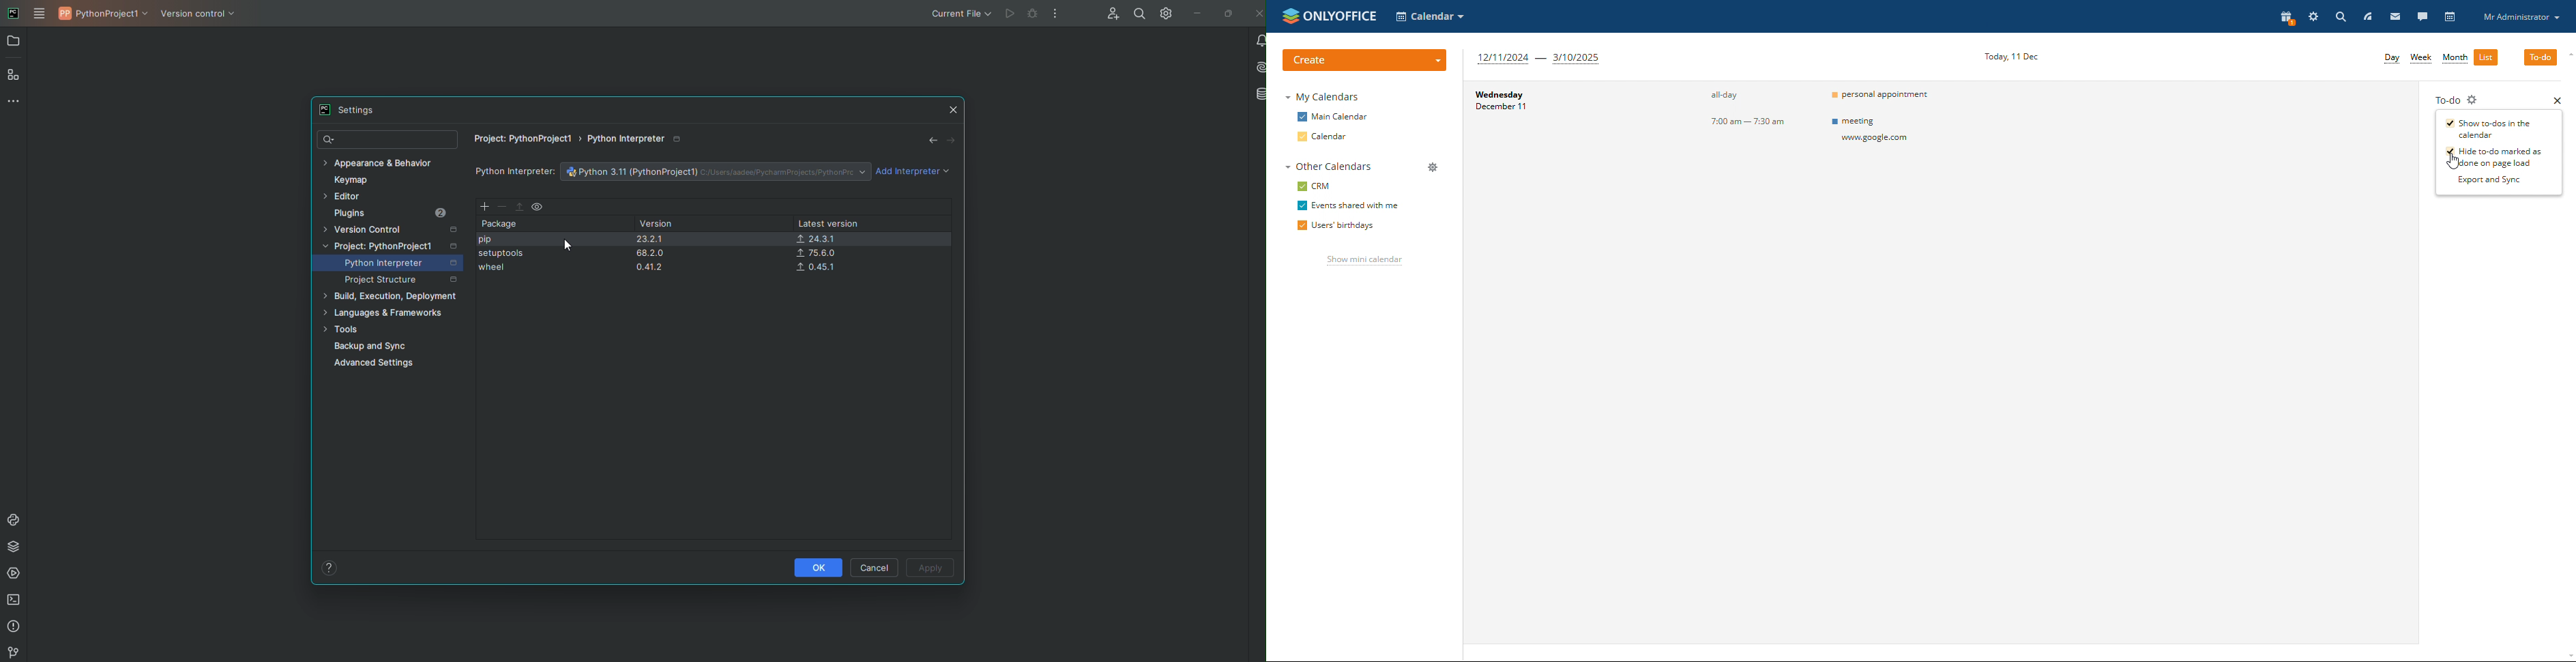 The image size is (2576, 672). I want to click on Structure, so click(15, 76).